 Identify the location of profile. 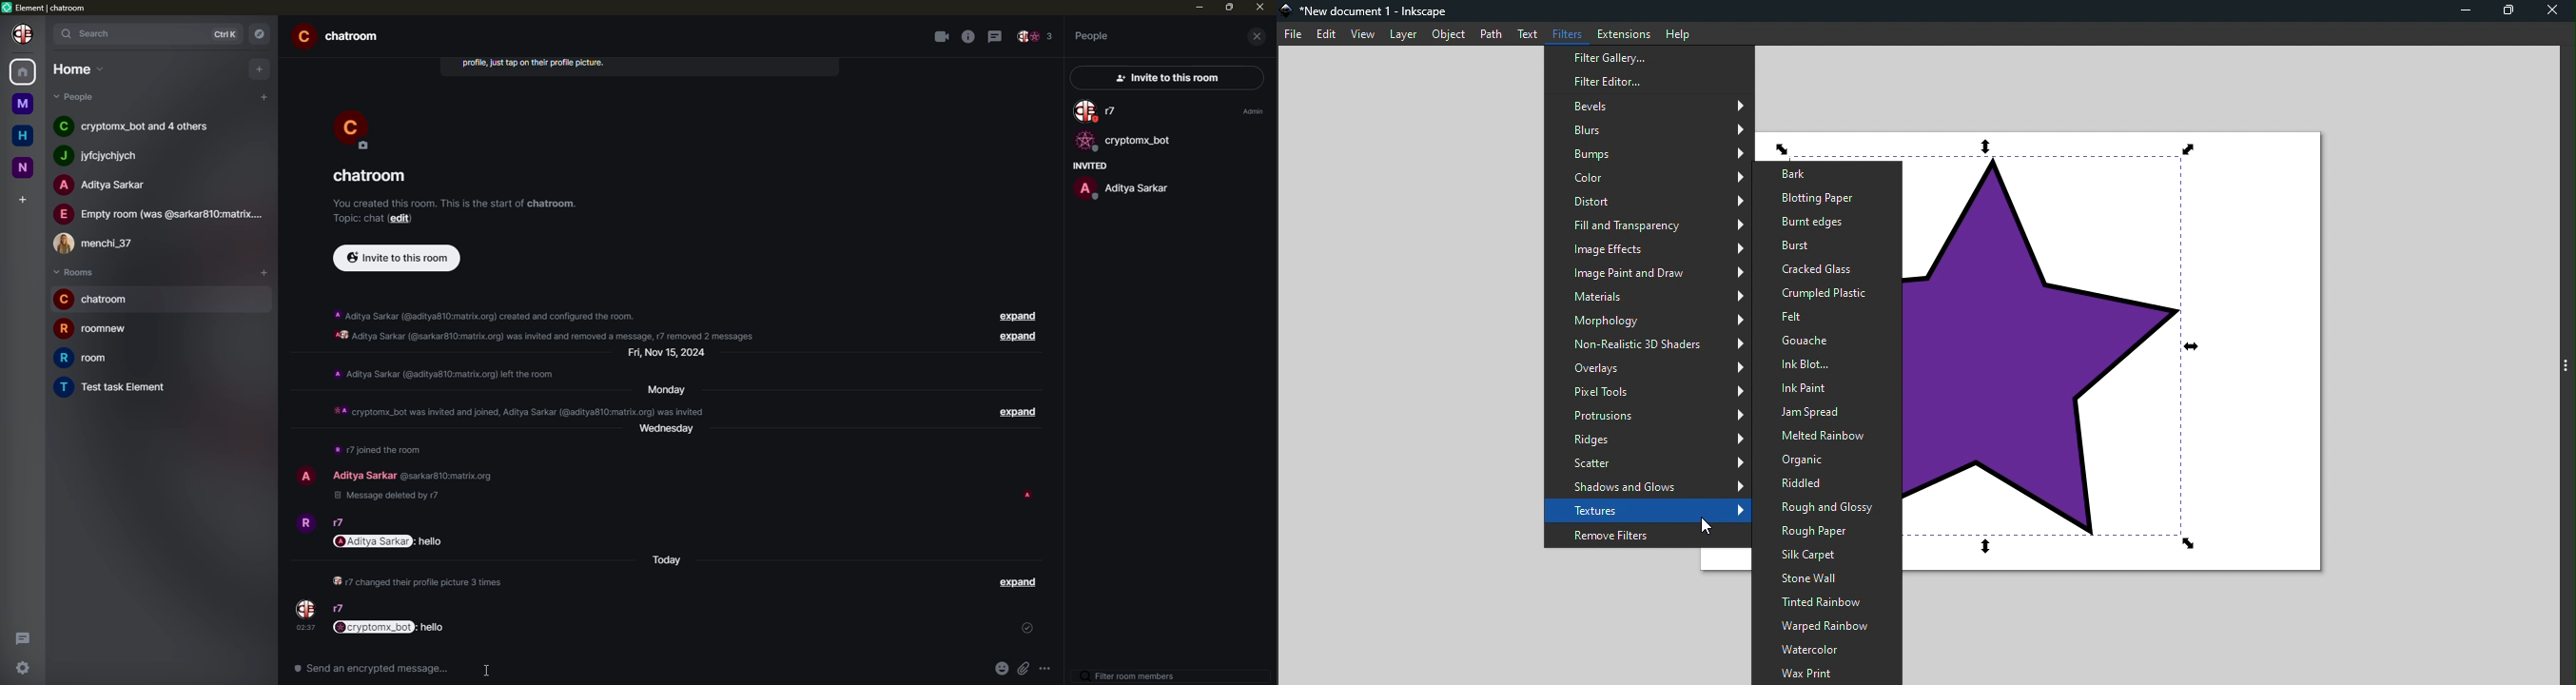
(353, 127).